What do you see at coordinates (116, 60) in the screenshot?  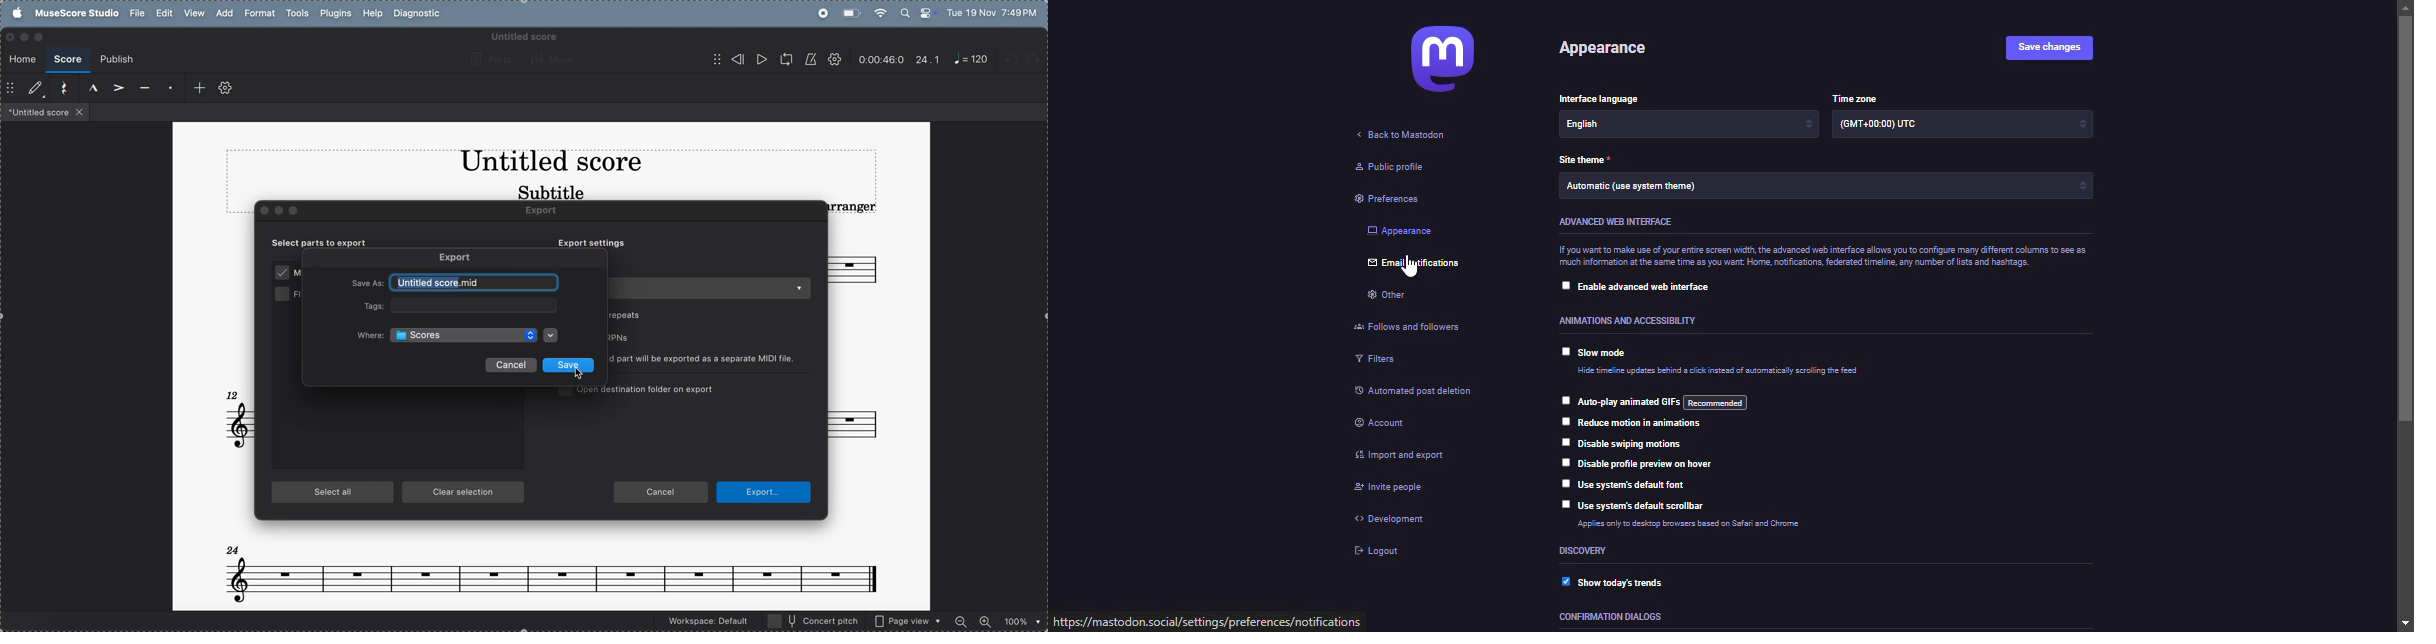 I see `publish` at bounding box center [116, 60].